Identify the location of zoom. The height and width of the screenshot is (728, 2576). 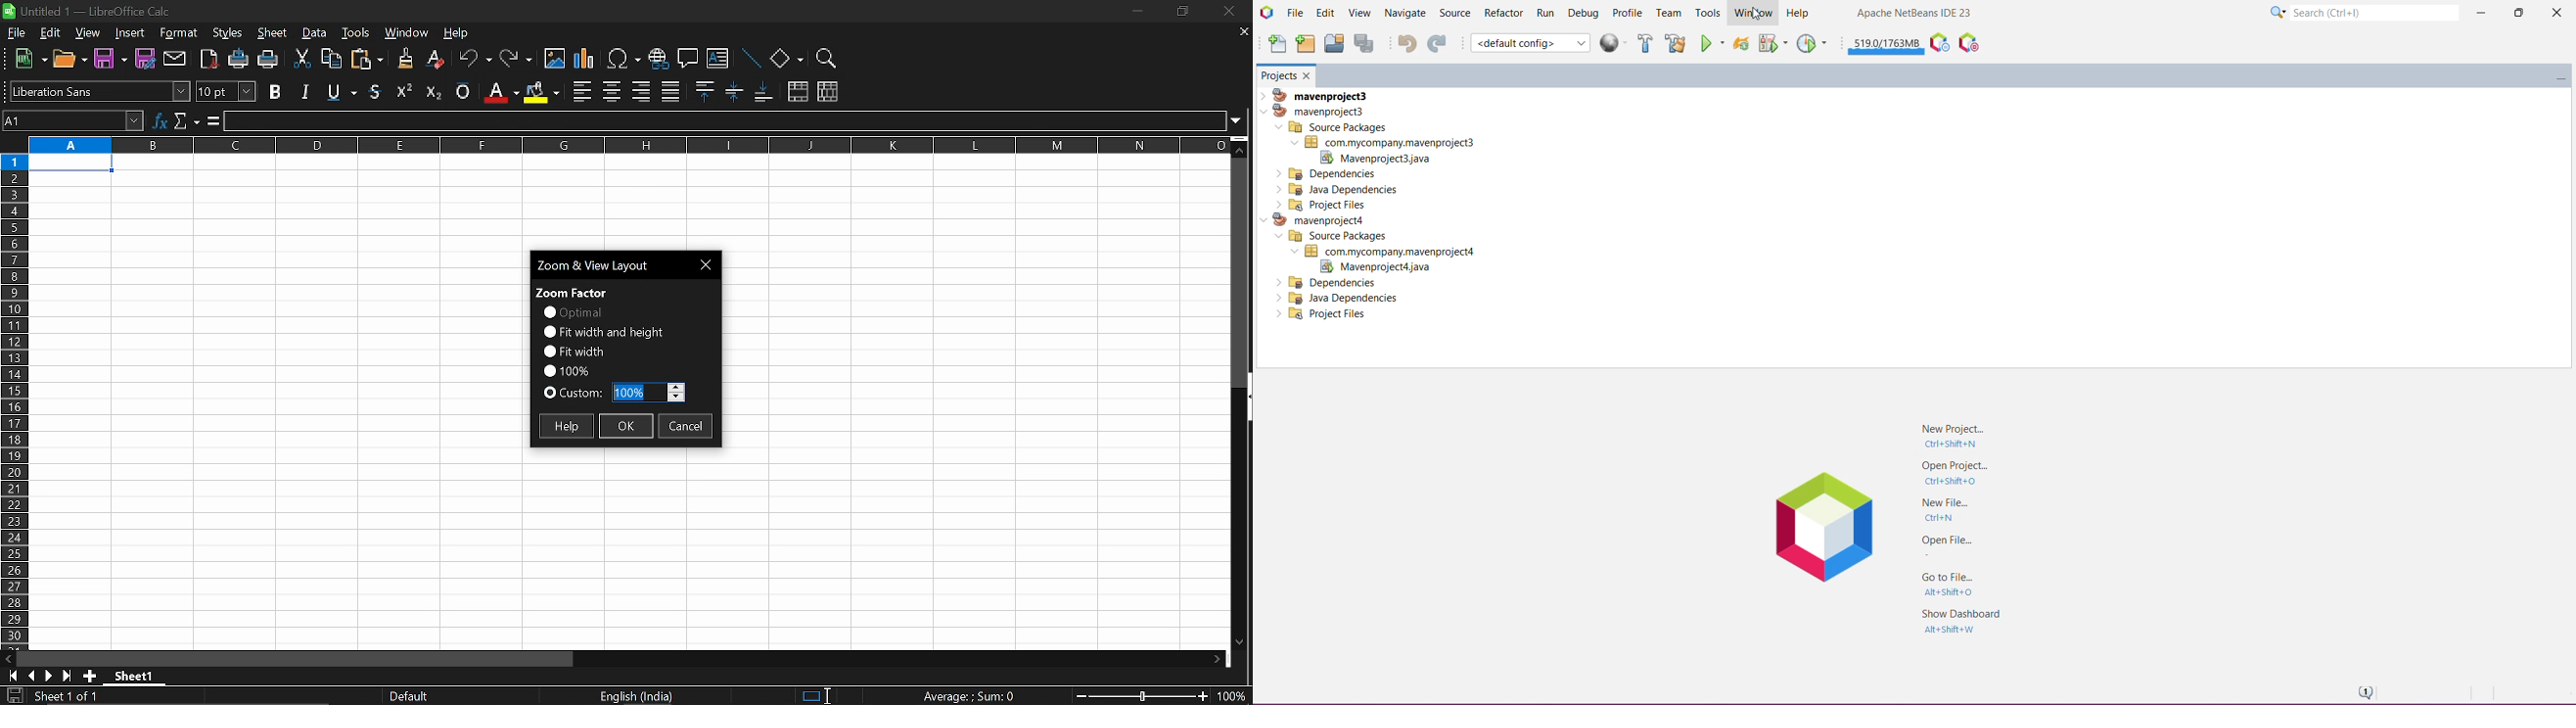
(824, 59).